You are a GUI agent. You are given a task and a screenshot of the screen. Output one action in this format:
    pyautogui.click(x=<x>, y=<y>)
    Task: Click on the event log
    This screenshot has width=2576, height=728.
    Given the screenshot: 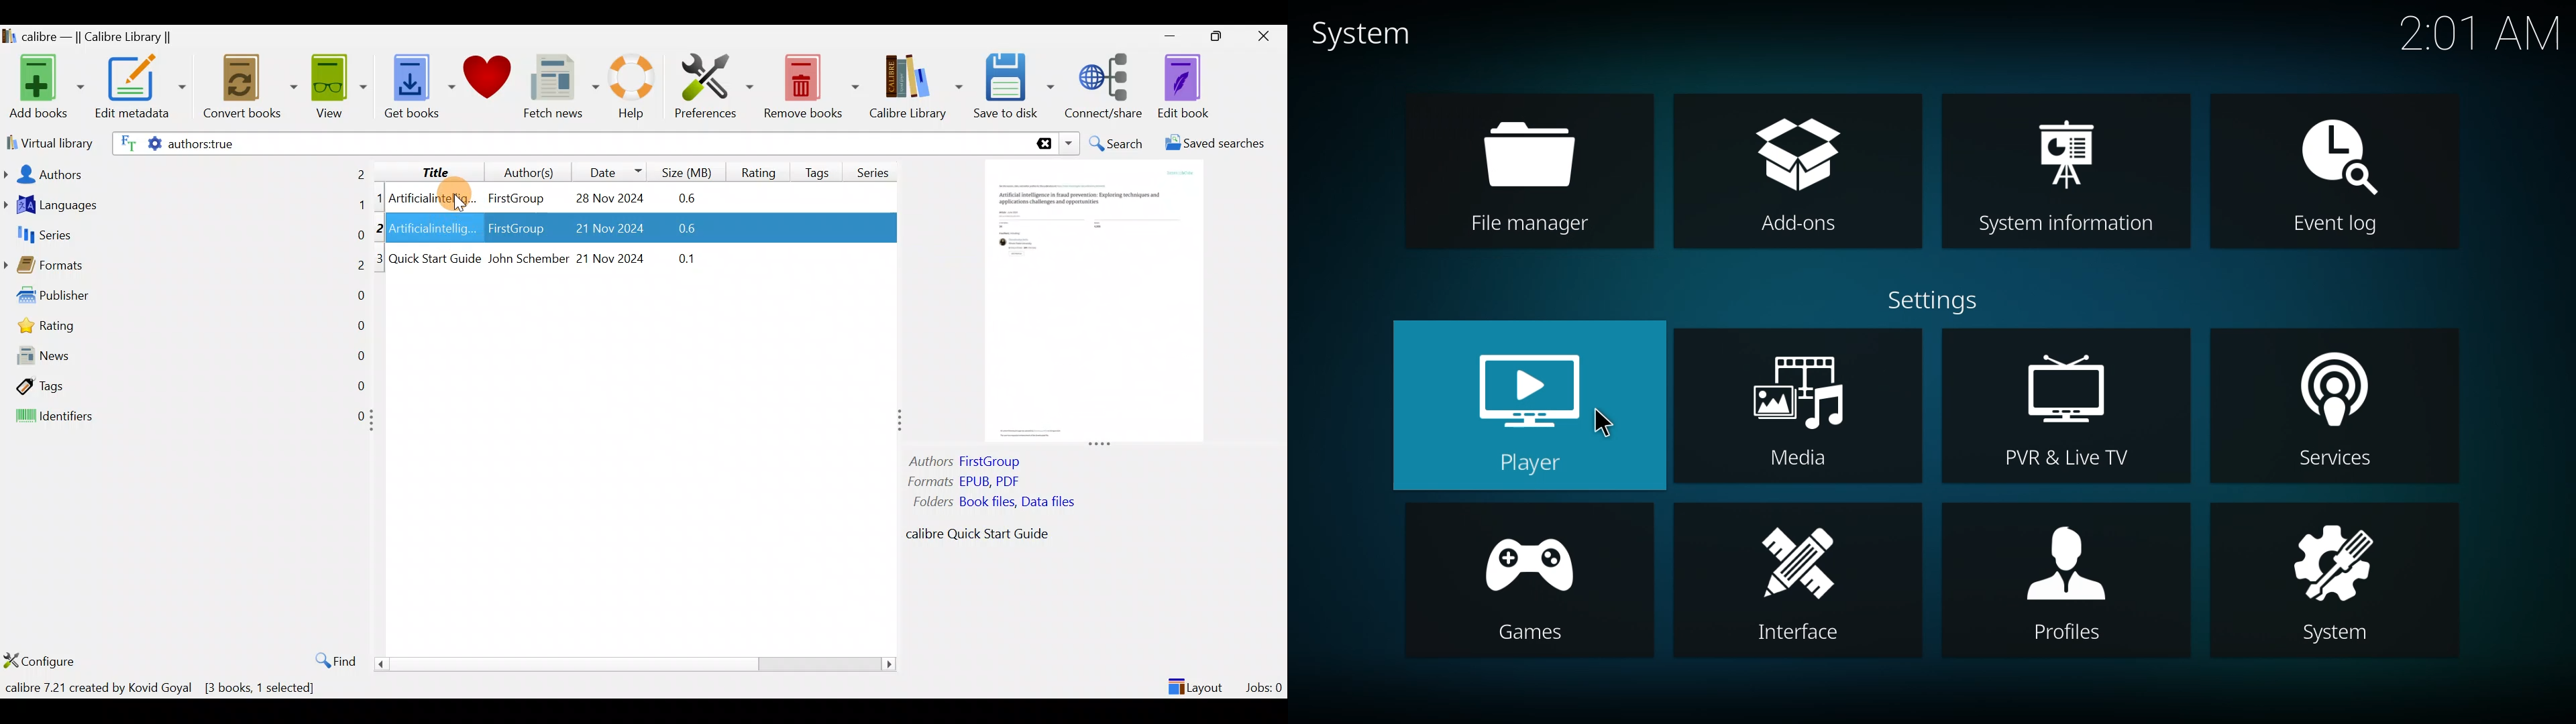 What is the action you would take?
    pyautogui.click(x=2326, y=173)
    